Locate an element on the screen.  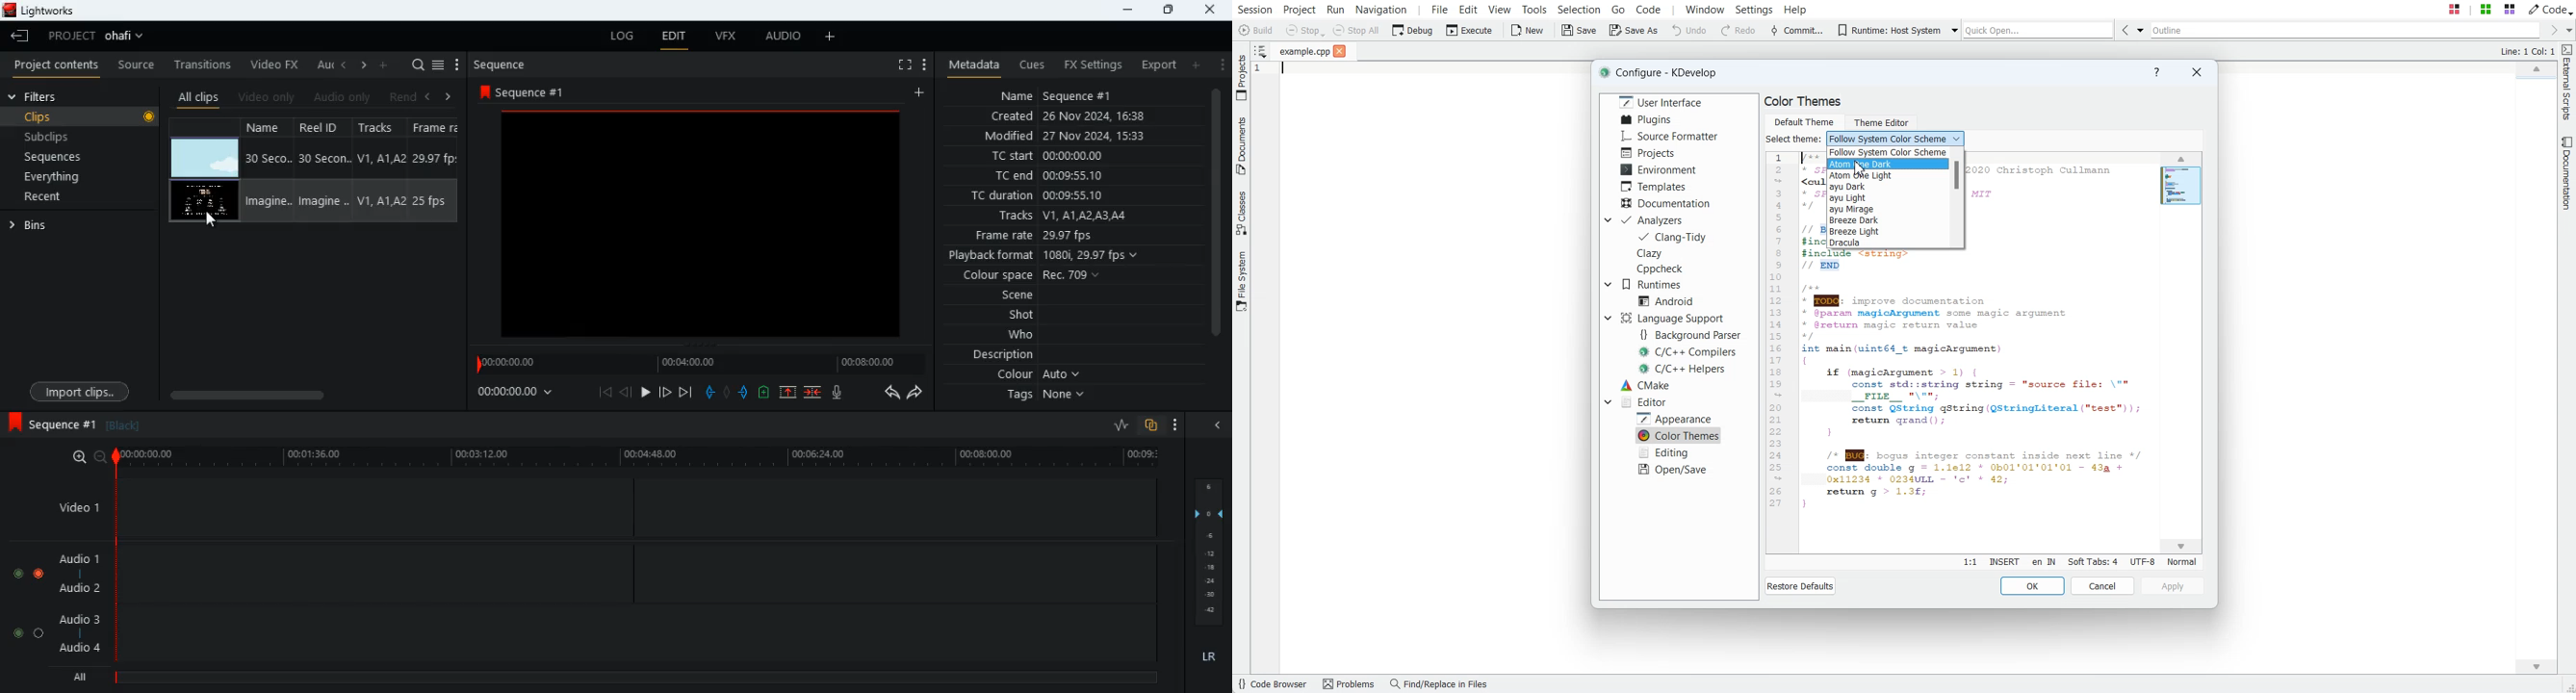
Name is located at coordinates (266, 202).